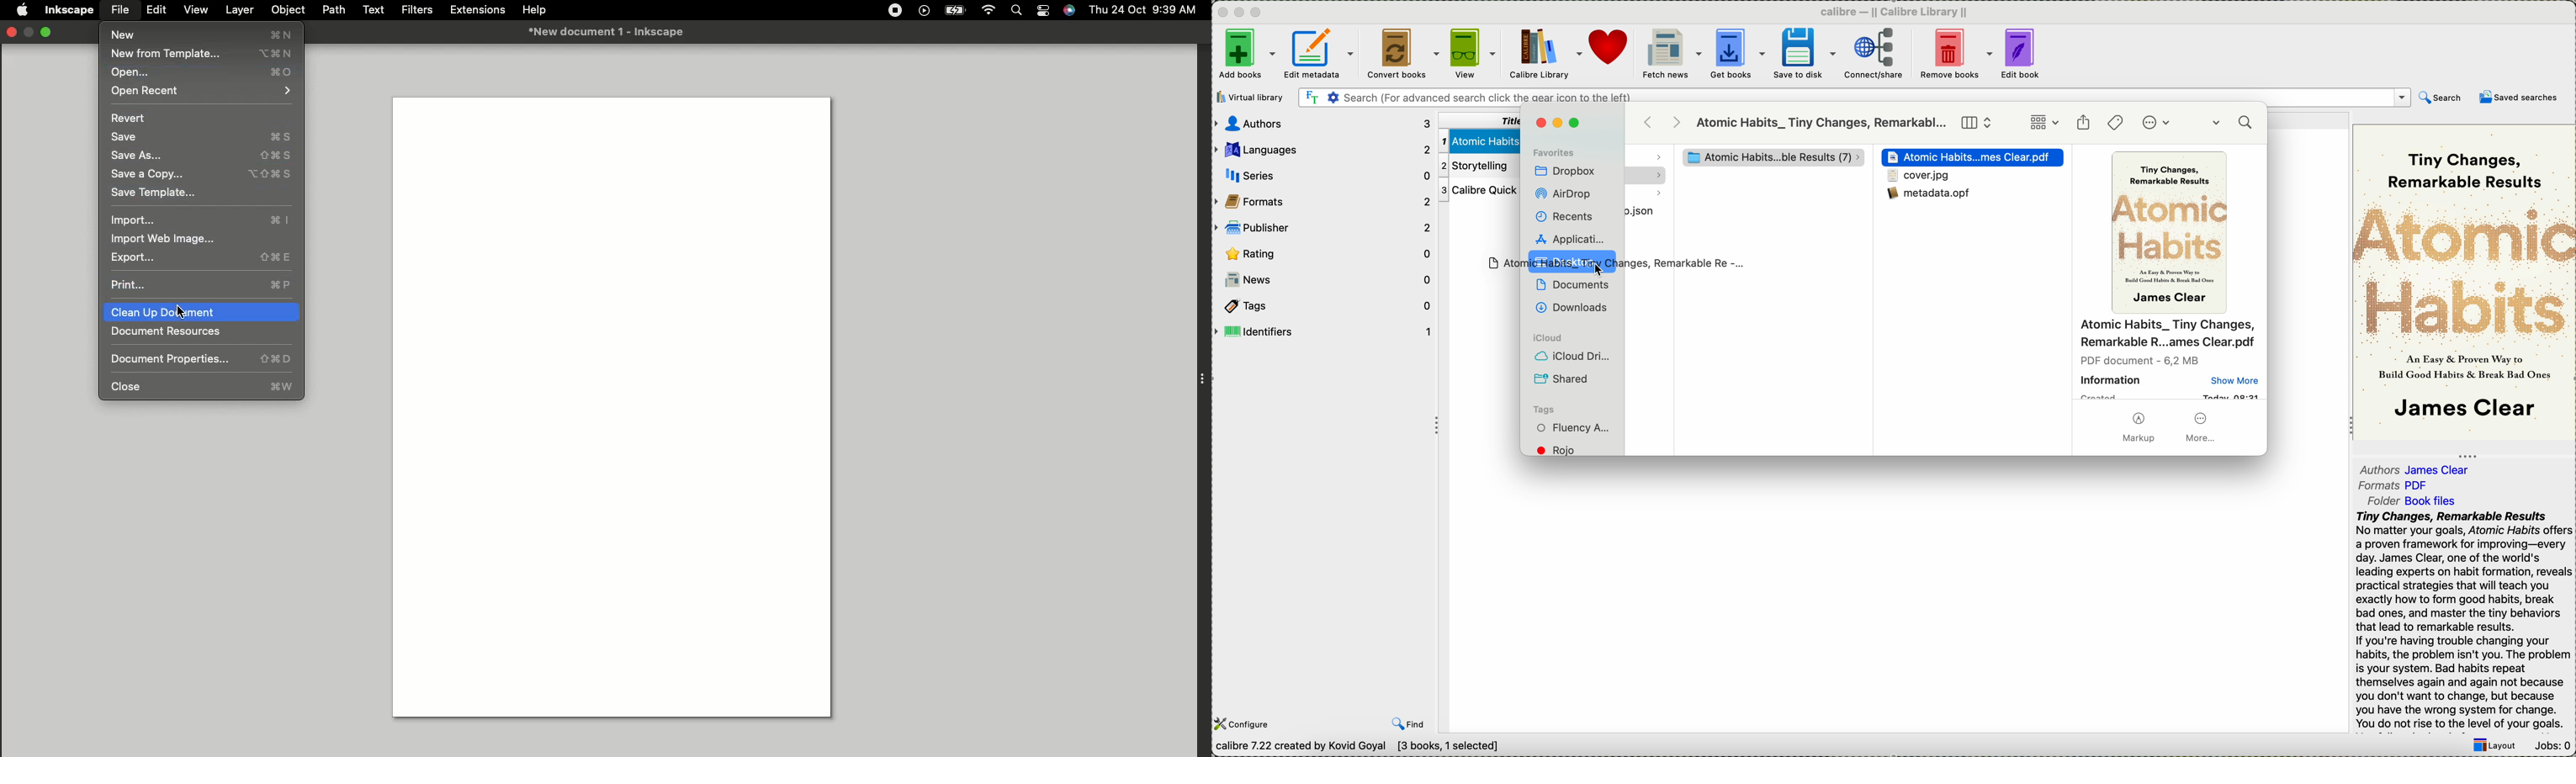 Image resolution: width=2576 pixels, height=784 pixels. I want to click on Save template, so click(156, 192).